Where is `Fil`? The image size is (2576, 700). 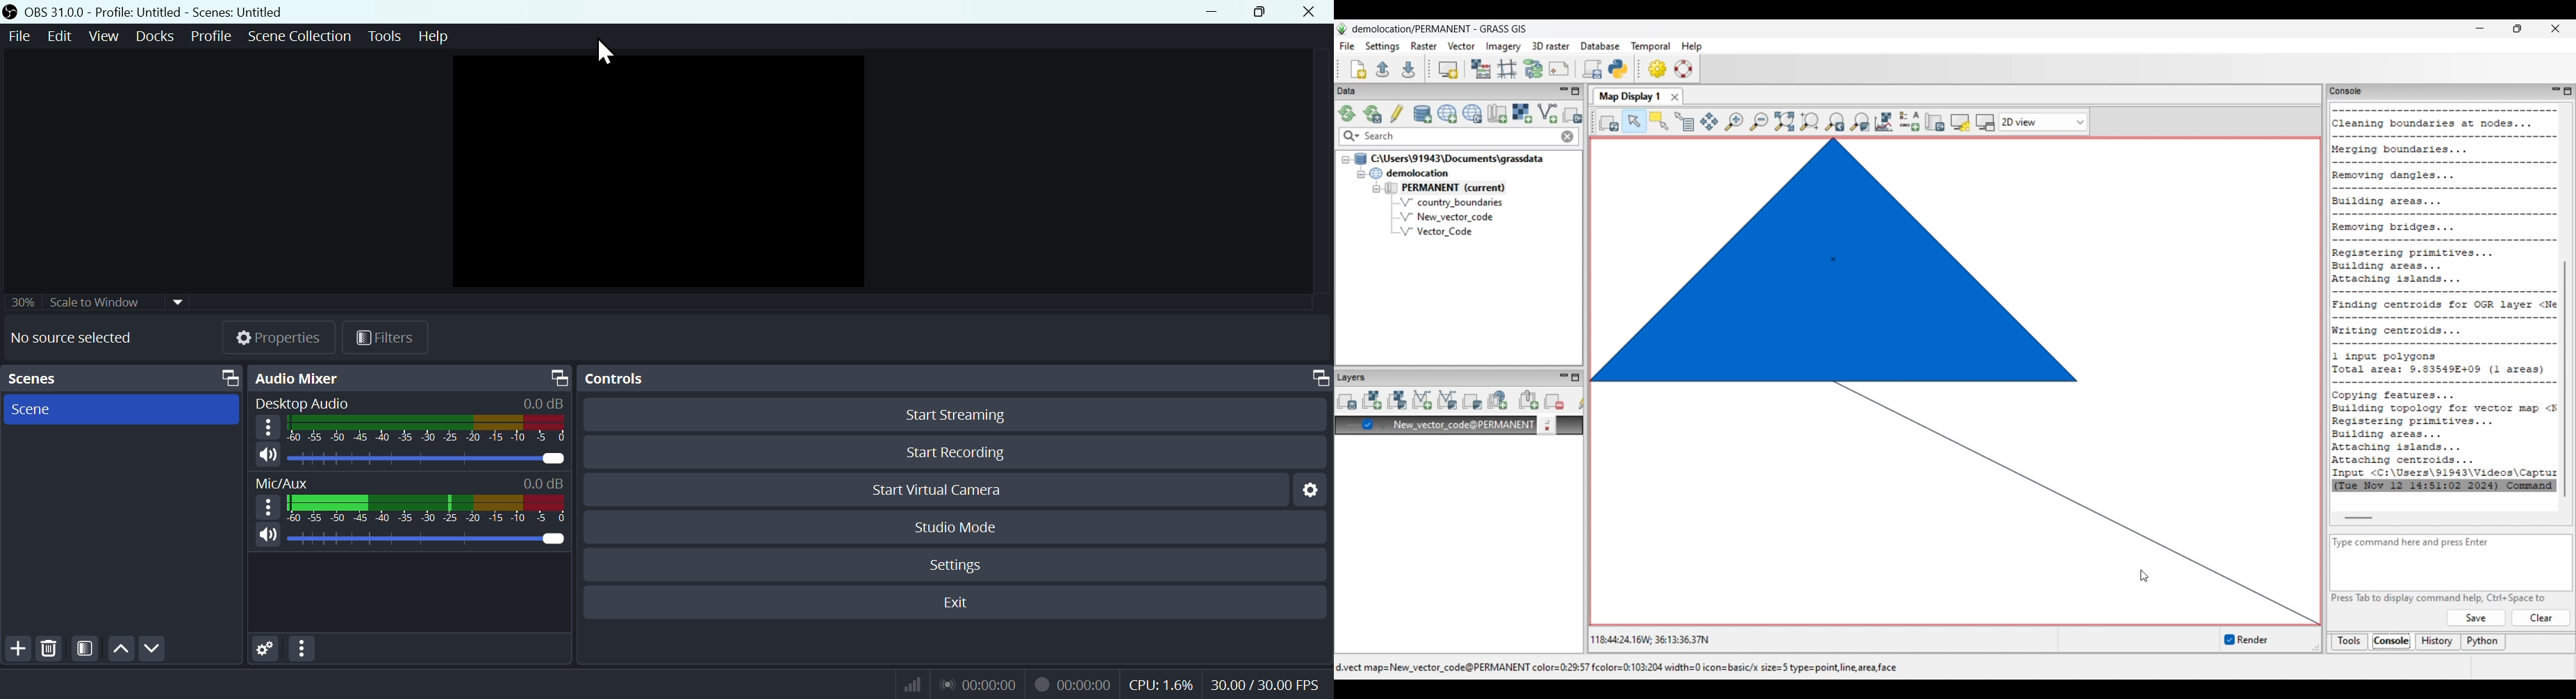
Fil is located at coordinates (383, 340).